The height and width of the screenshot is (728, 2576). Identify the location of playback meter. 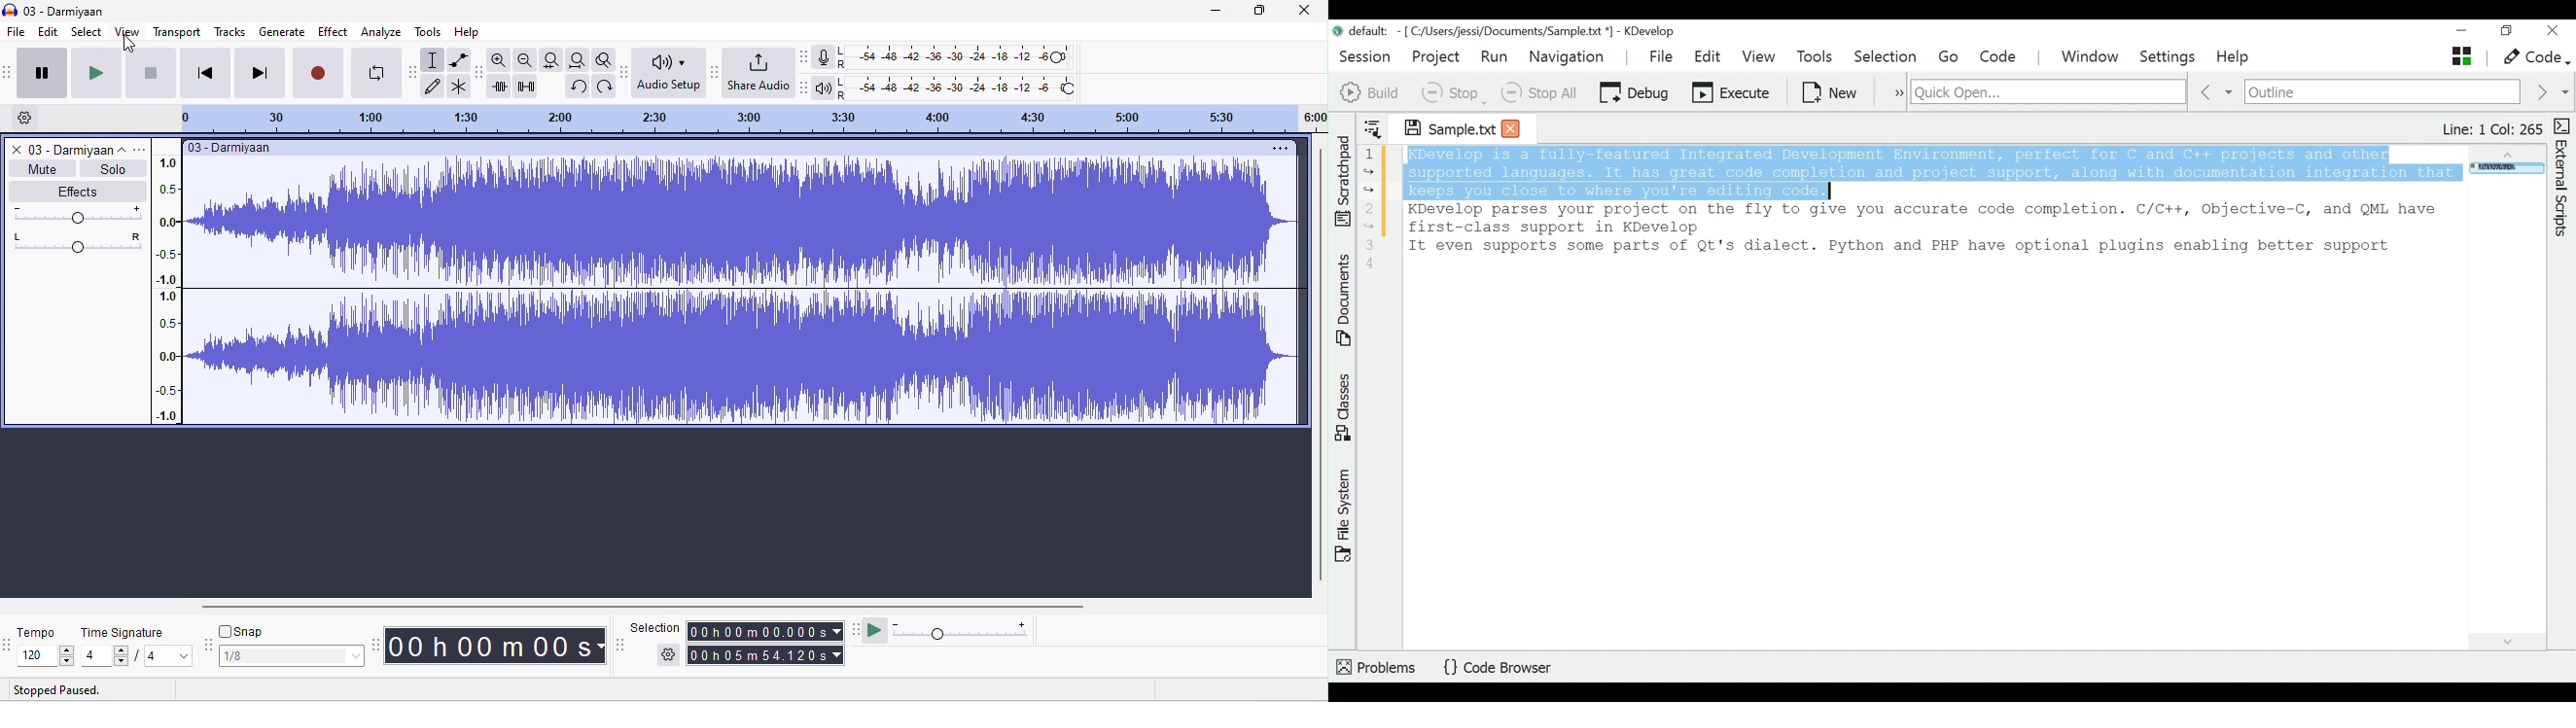
(825, 89).